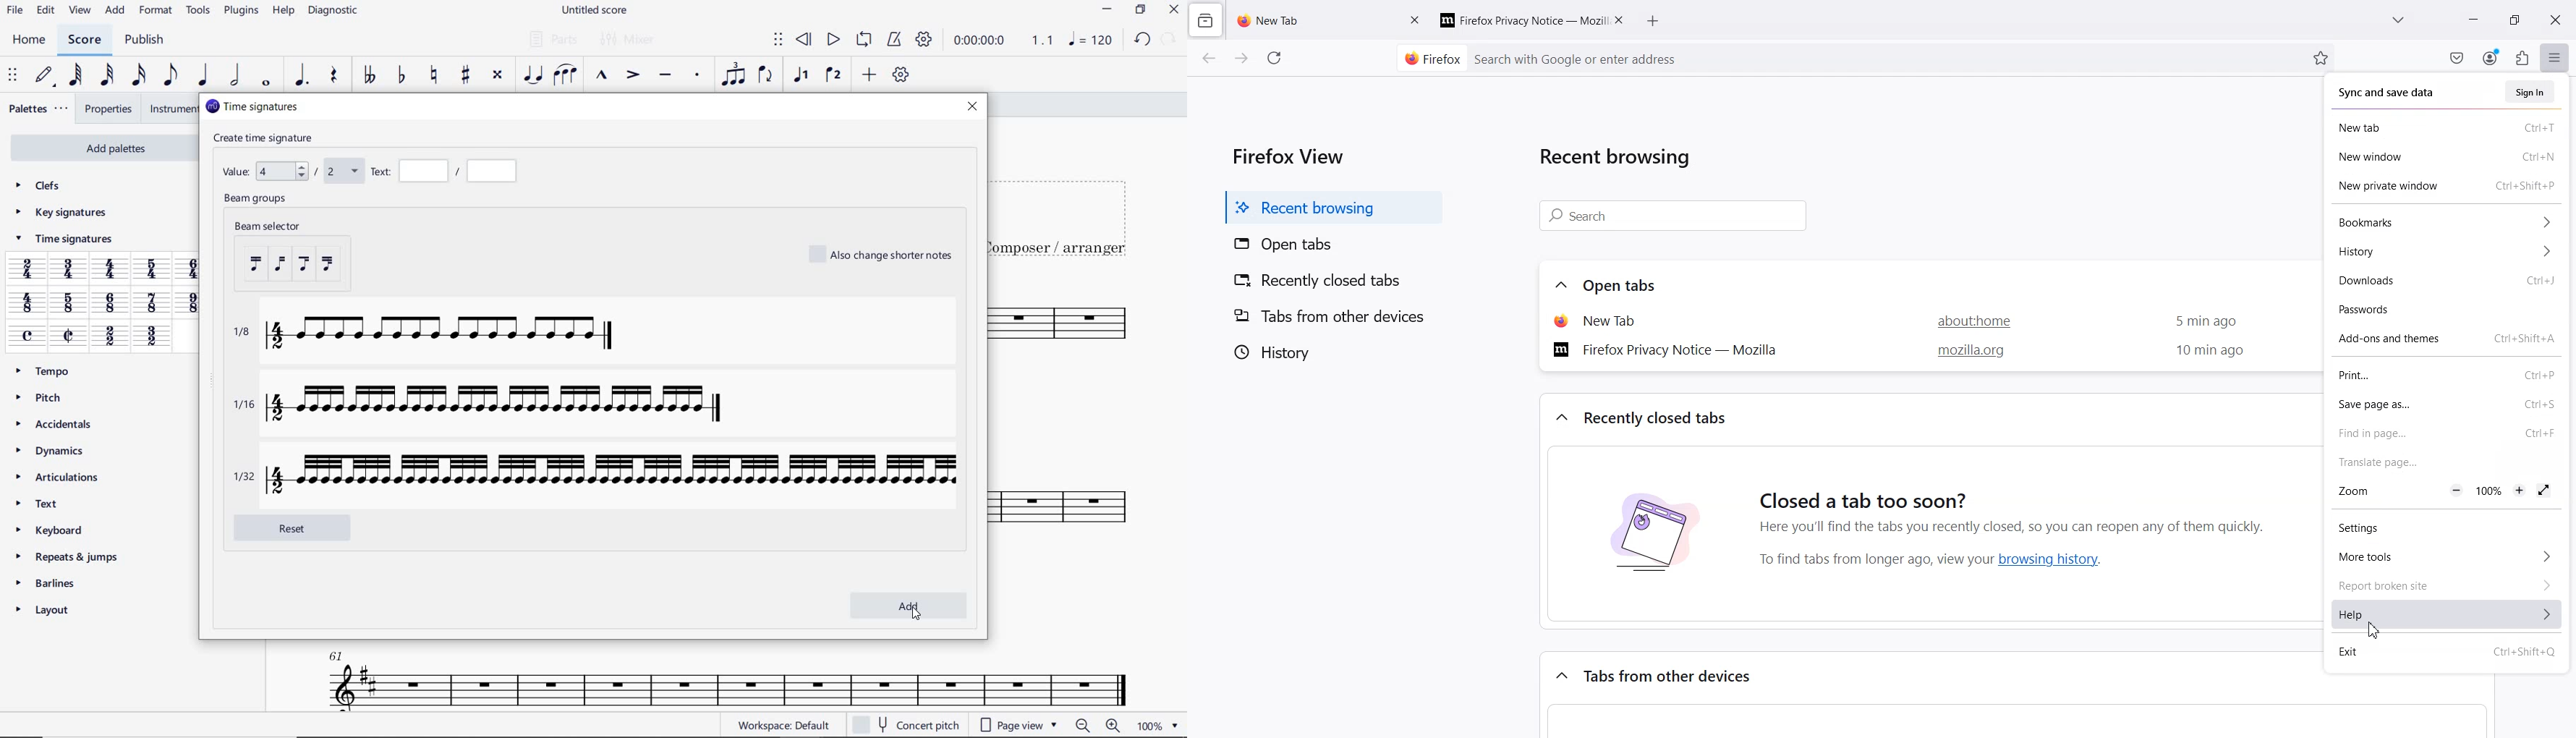  I want to click on INSTRUMENT: TENOR SAXOPHONE, so click(721, 675).